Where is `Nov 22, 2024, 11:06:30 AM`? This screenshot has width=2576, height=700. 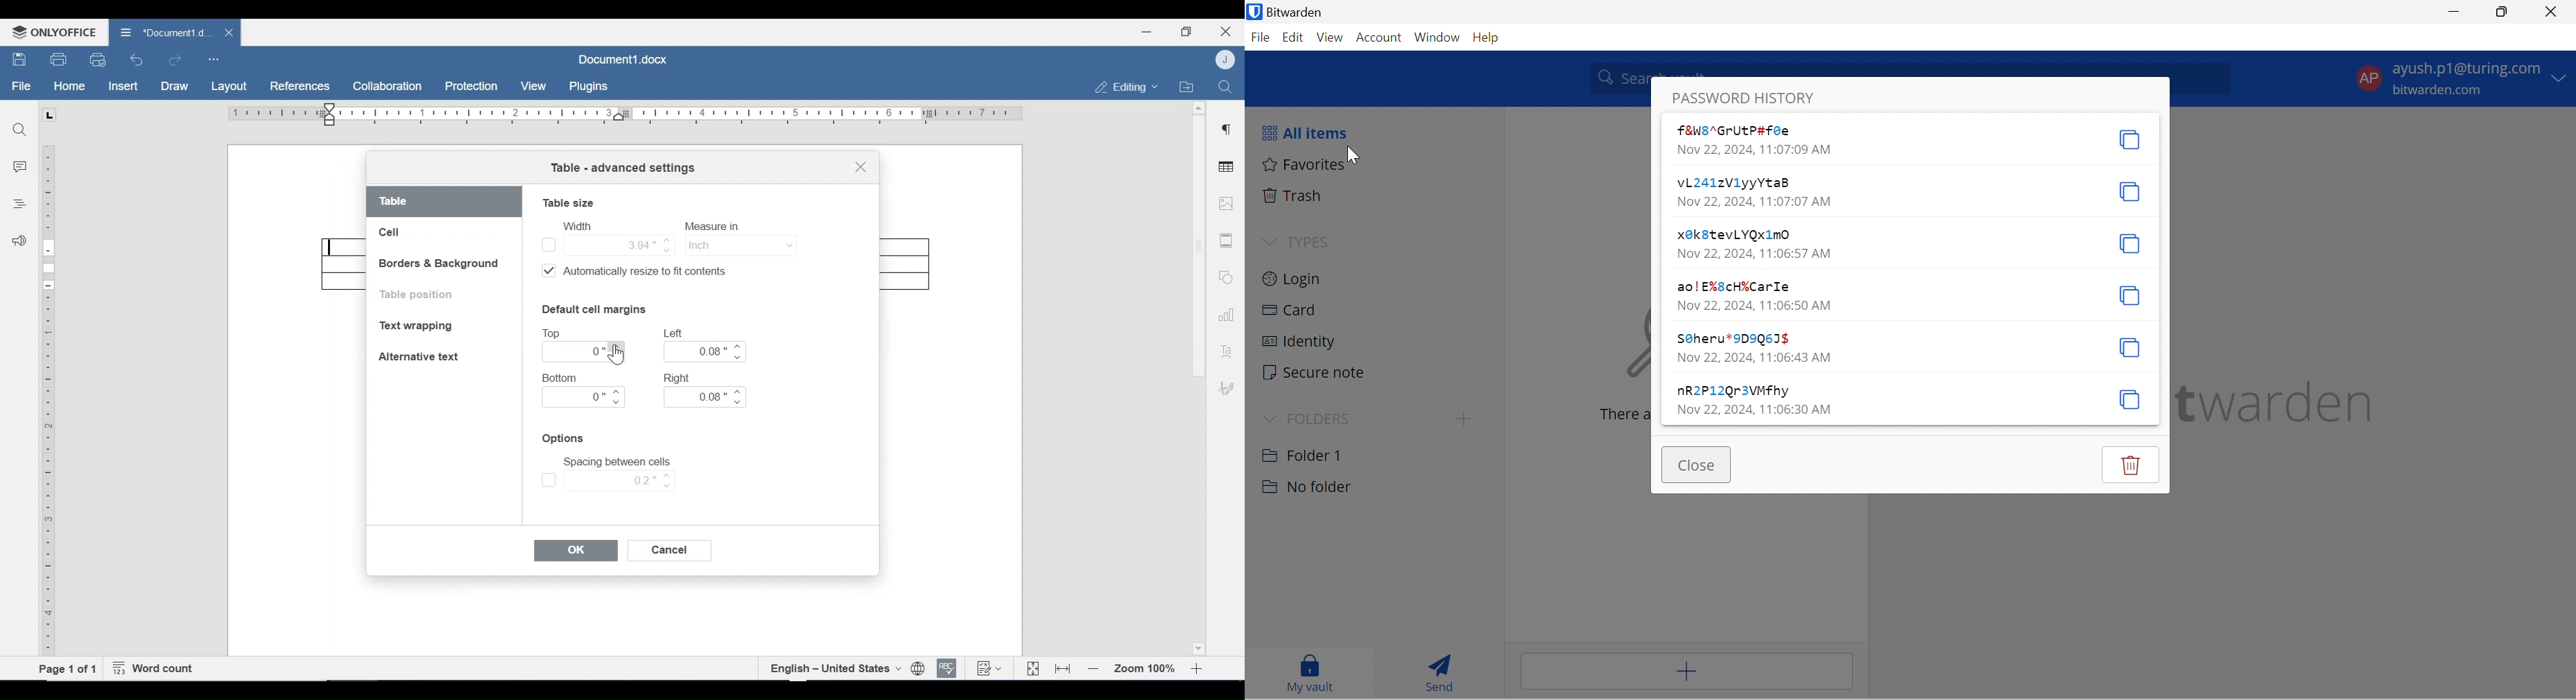
Nov 22, 2024, 11:06:30 AM is located at coordinates (1753, 408).